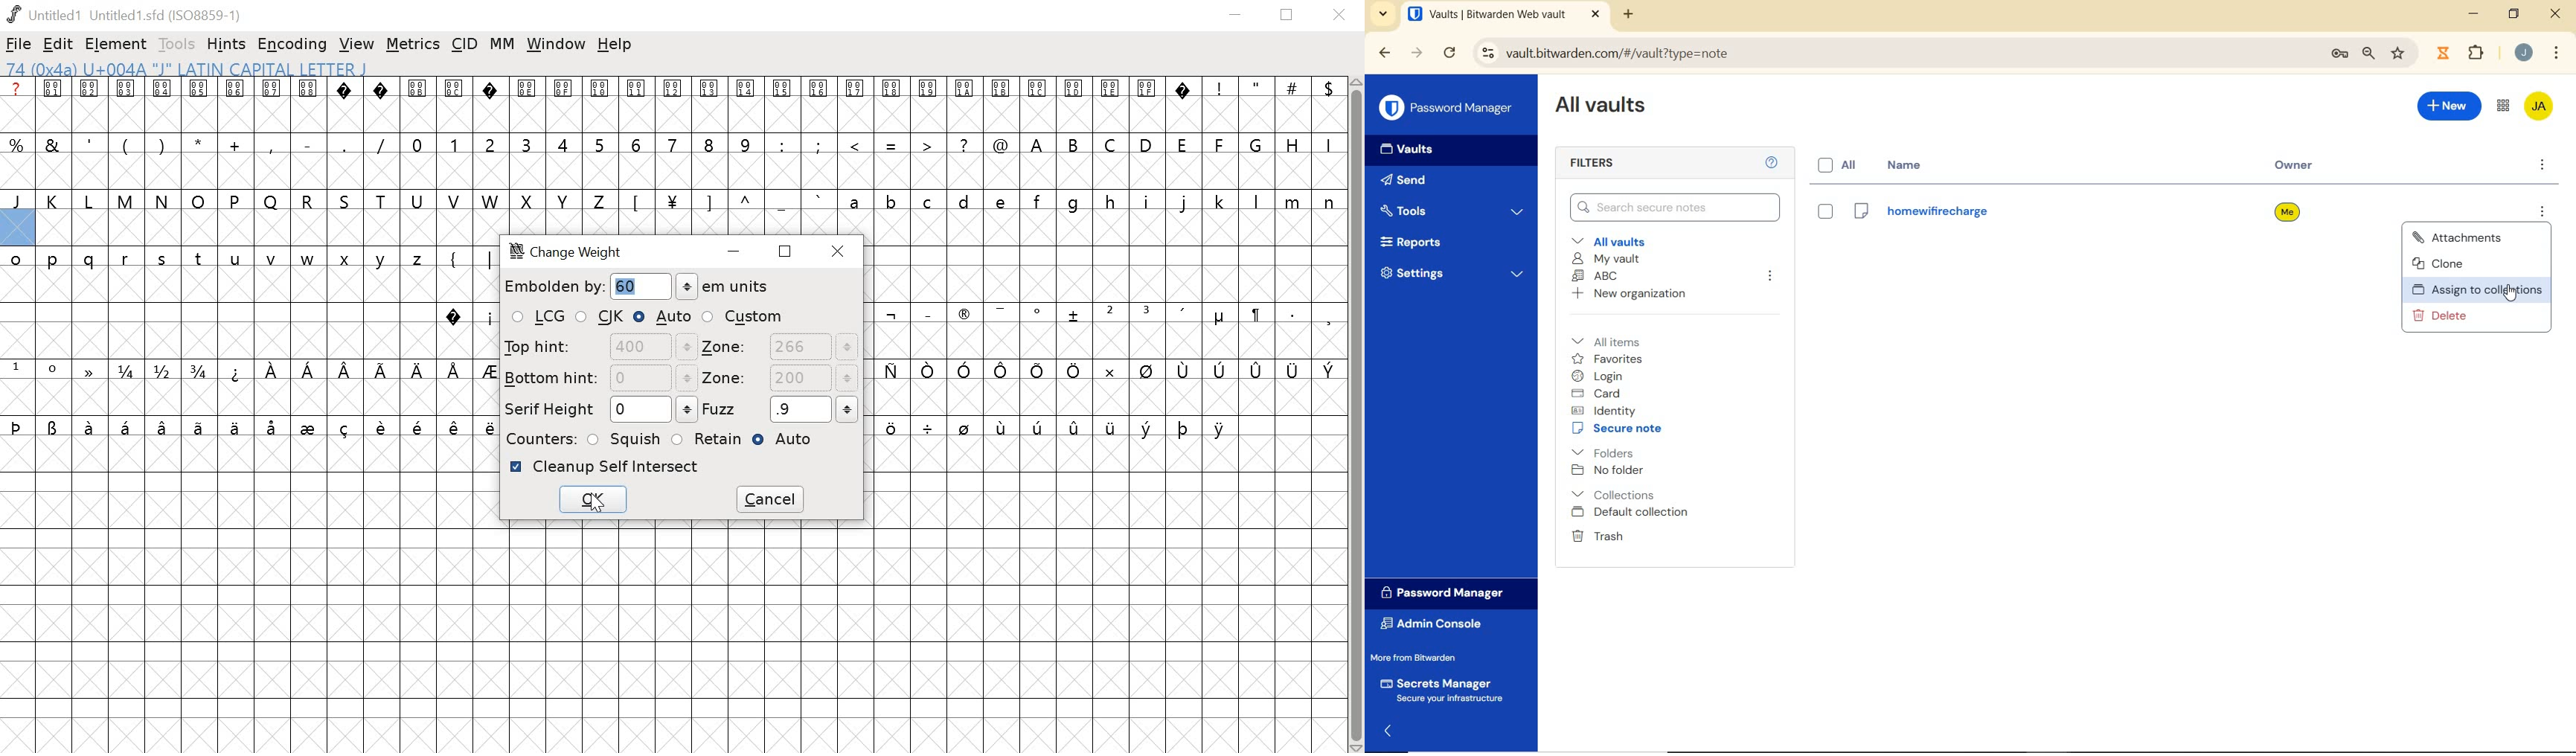  I want to click on Bitwarden Account, so click(2540, 107).